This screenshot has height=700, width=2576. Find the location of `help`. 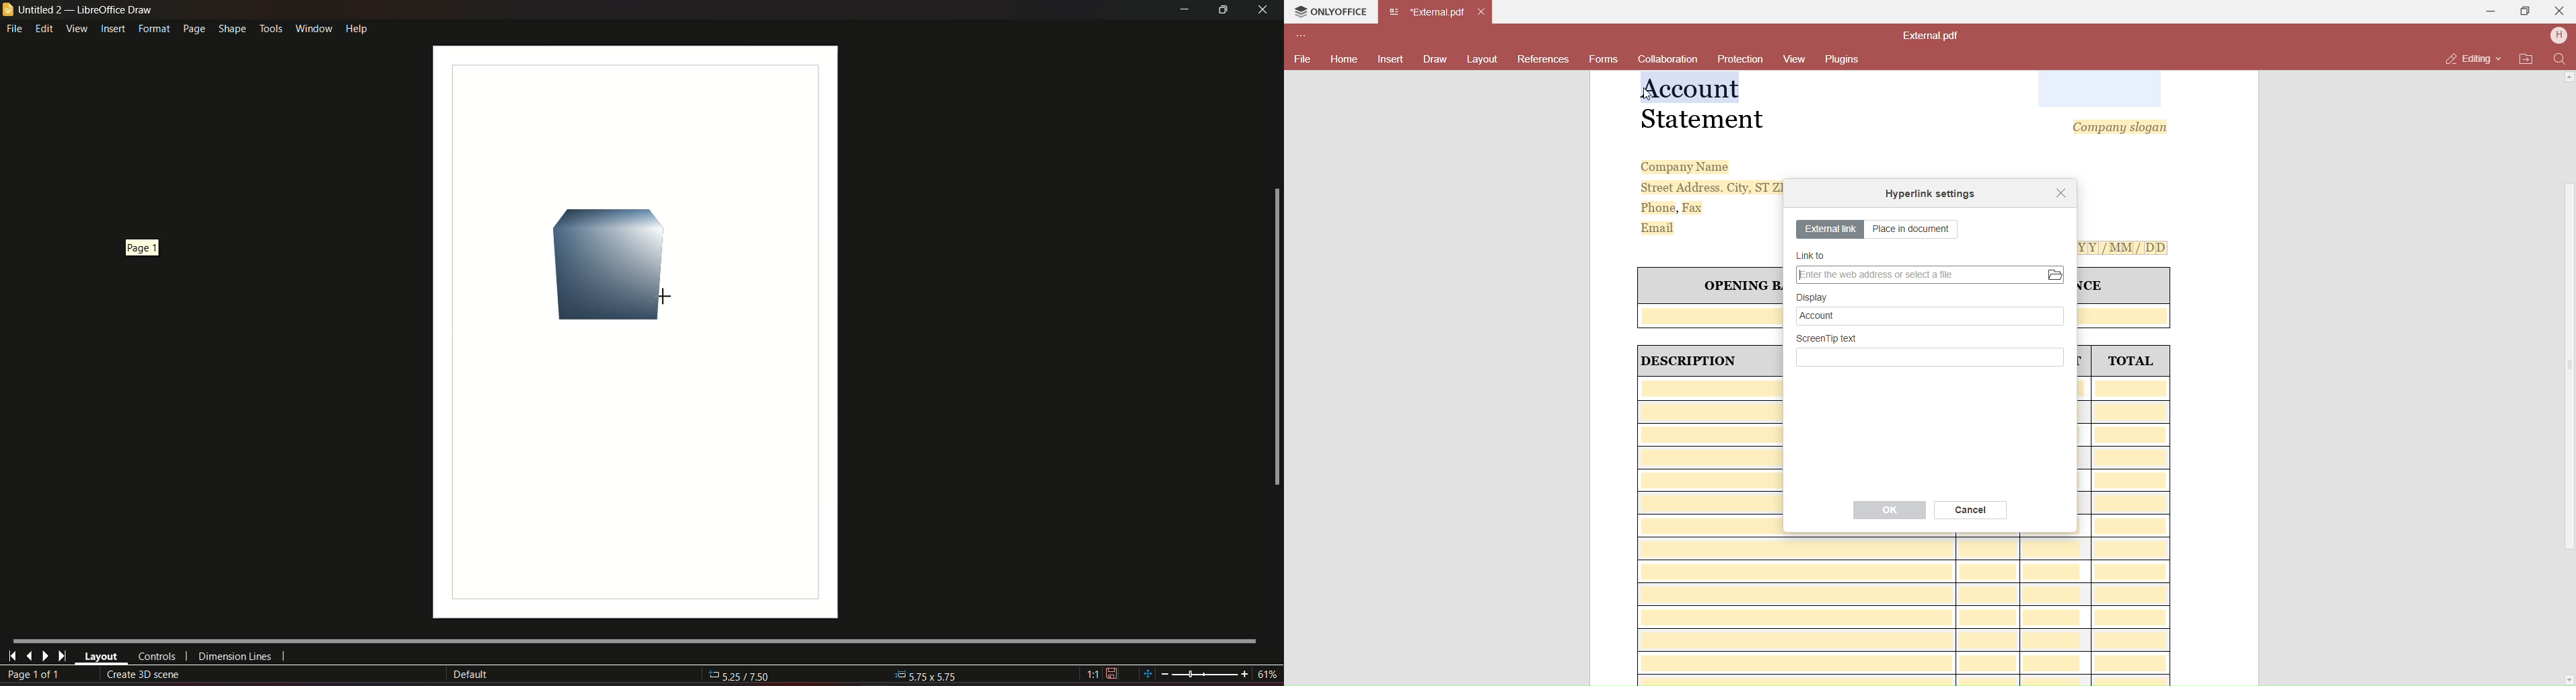

help is located at coordinates (357, 27).